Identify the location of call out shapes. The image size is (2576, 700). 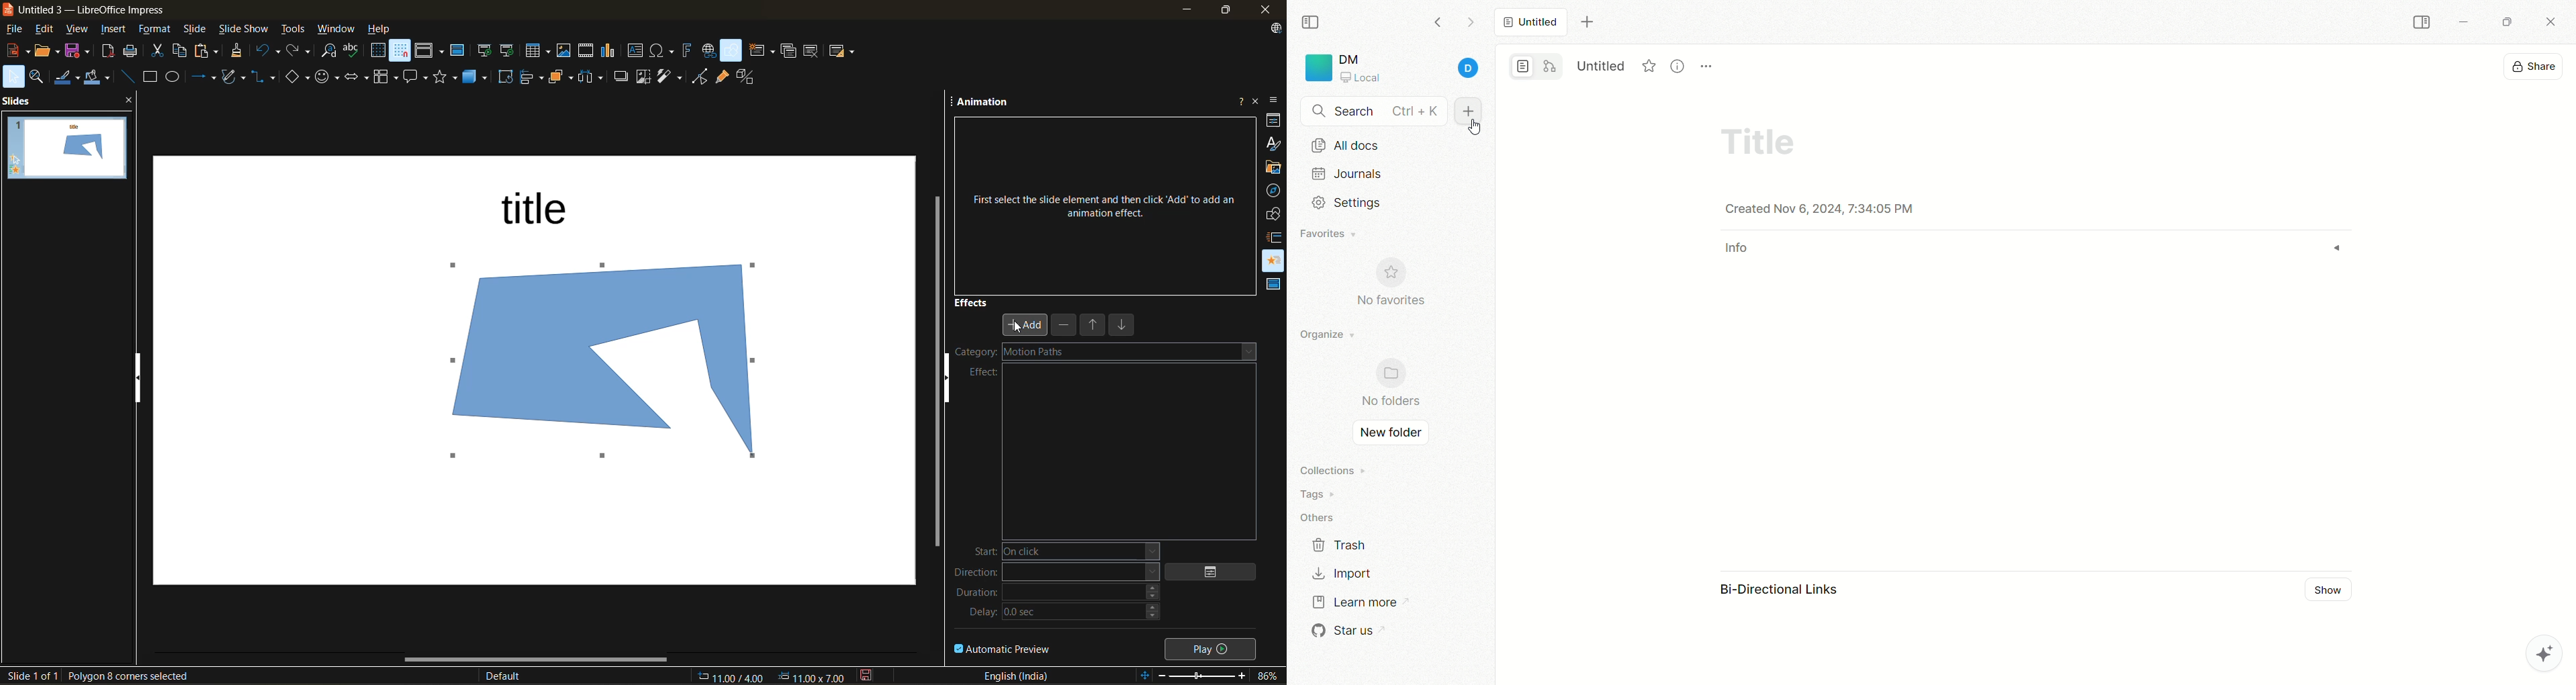
(418, 77).